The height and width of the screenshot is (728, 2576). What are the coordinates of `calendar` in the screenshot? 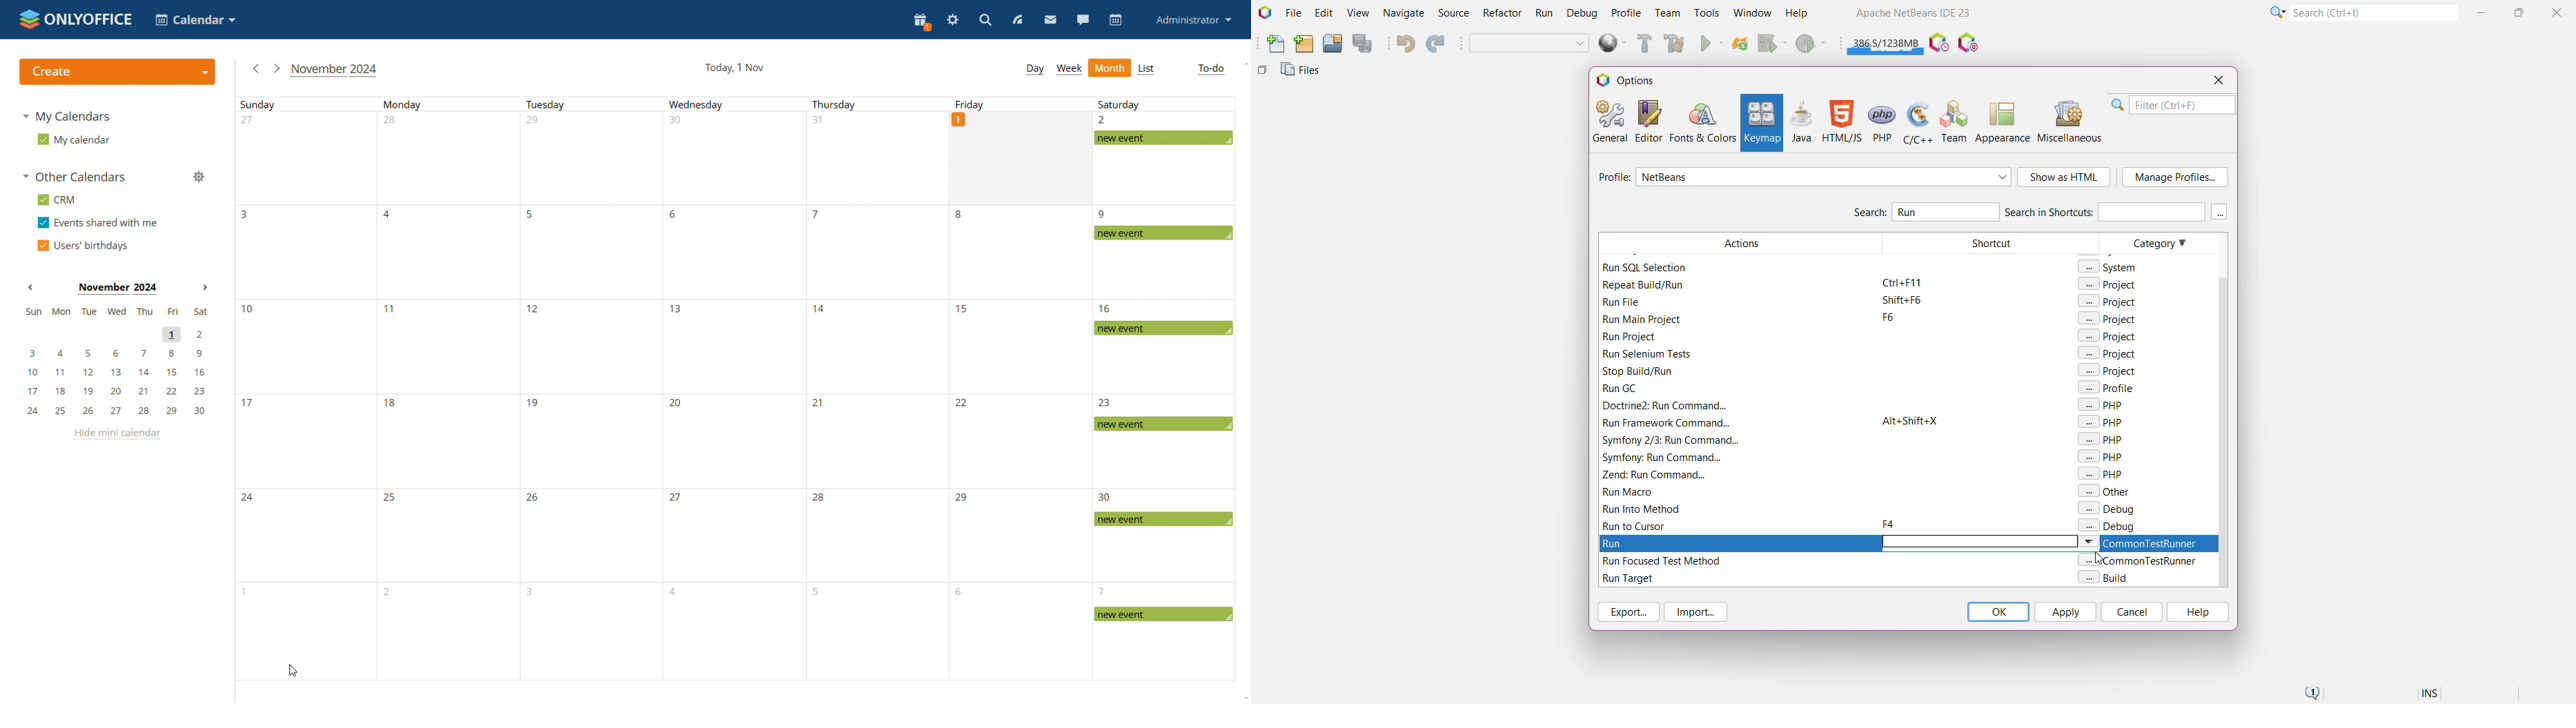 It's located at (1116, 20).